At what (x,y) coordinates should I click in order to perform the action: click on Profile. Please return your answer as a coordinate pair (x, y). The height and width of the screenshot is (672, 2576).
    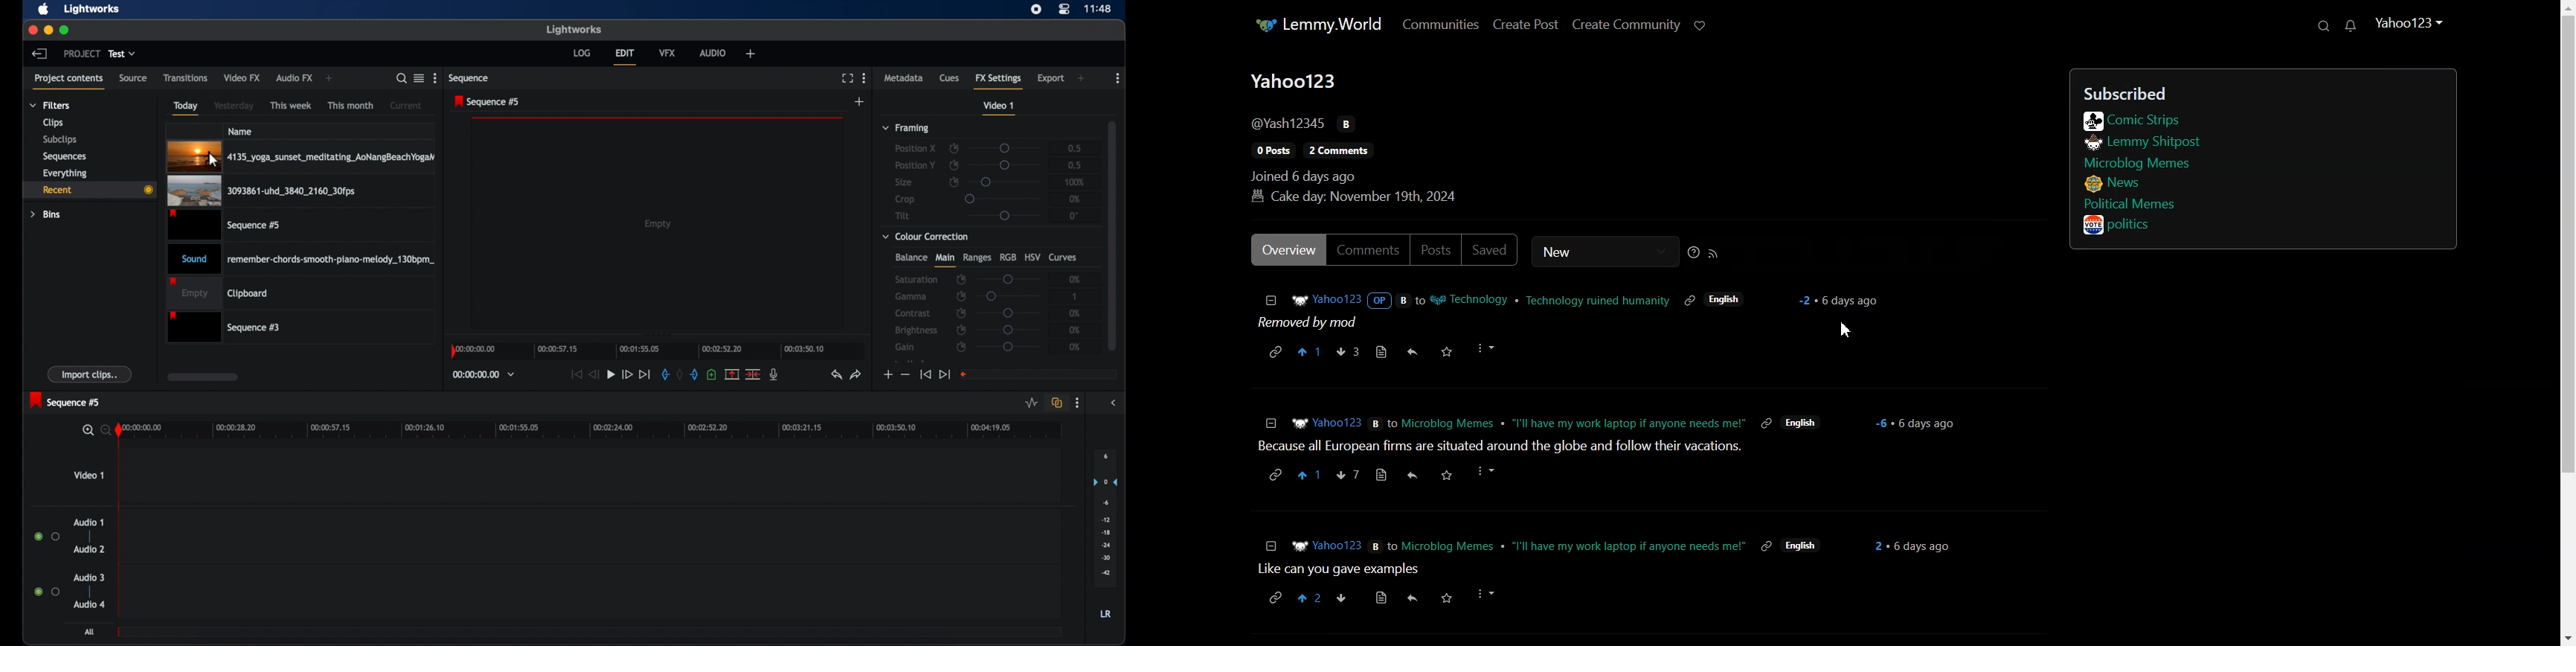
    Looking at the image, I should click on (2409, 29).